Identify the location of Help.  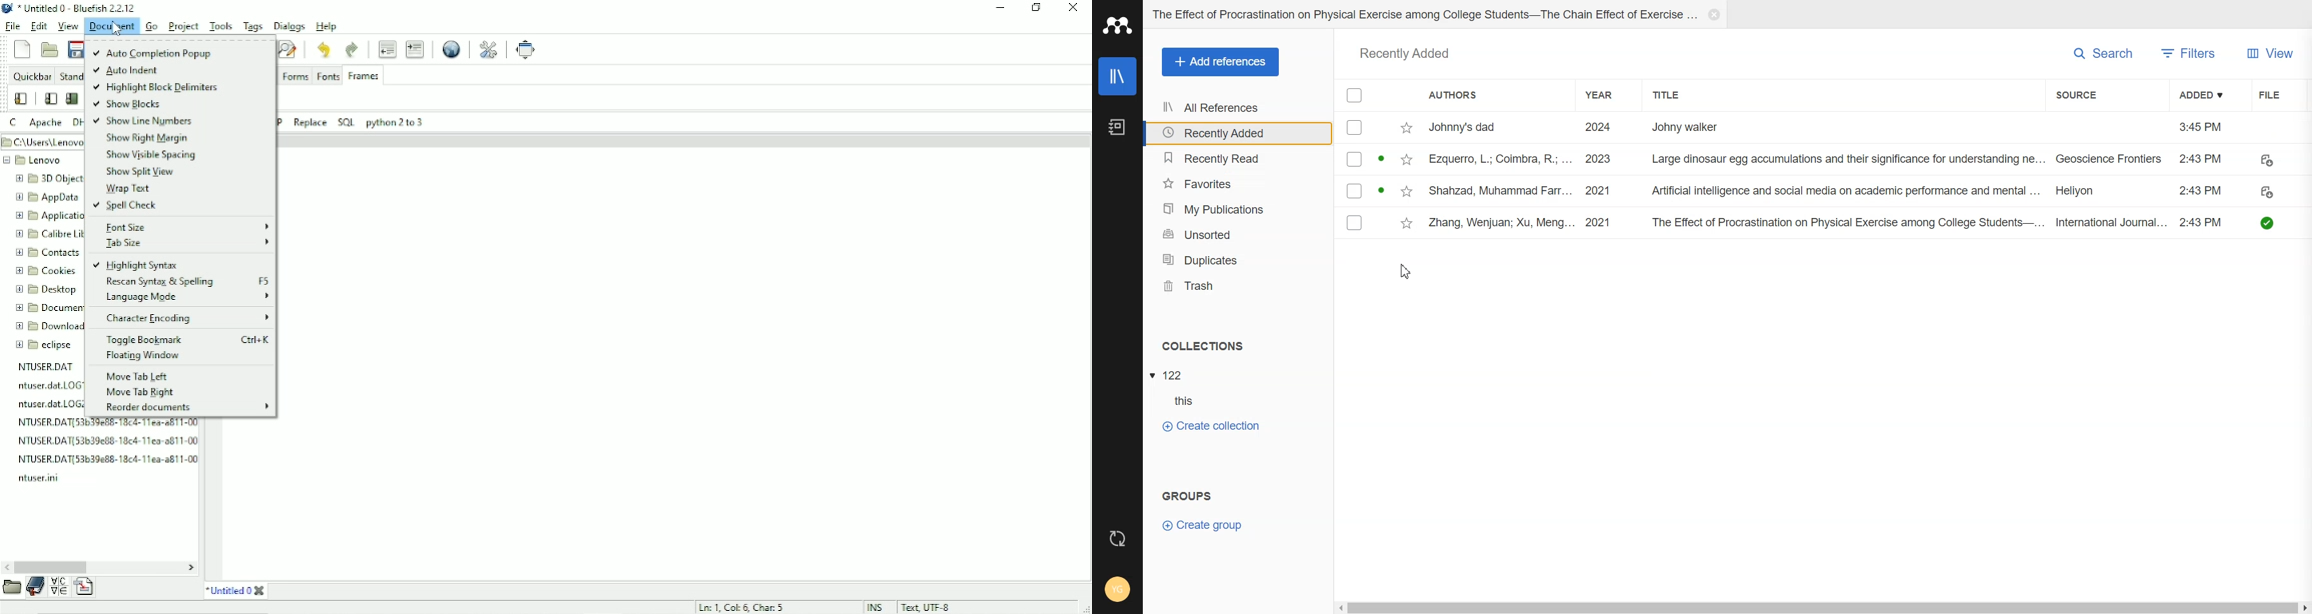
(328, 25).